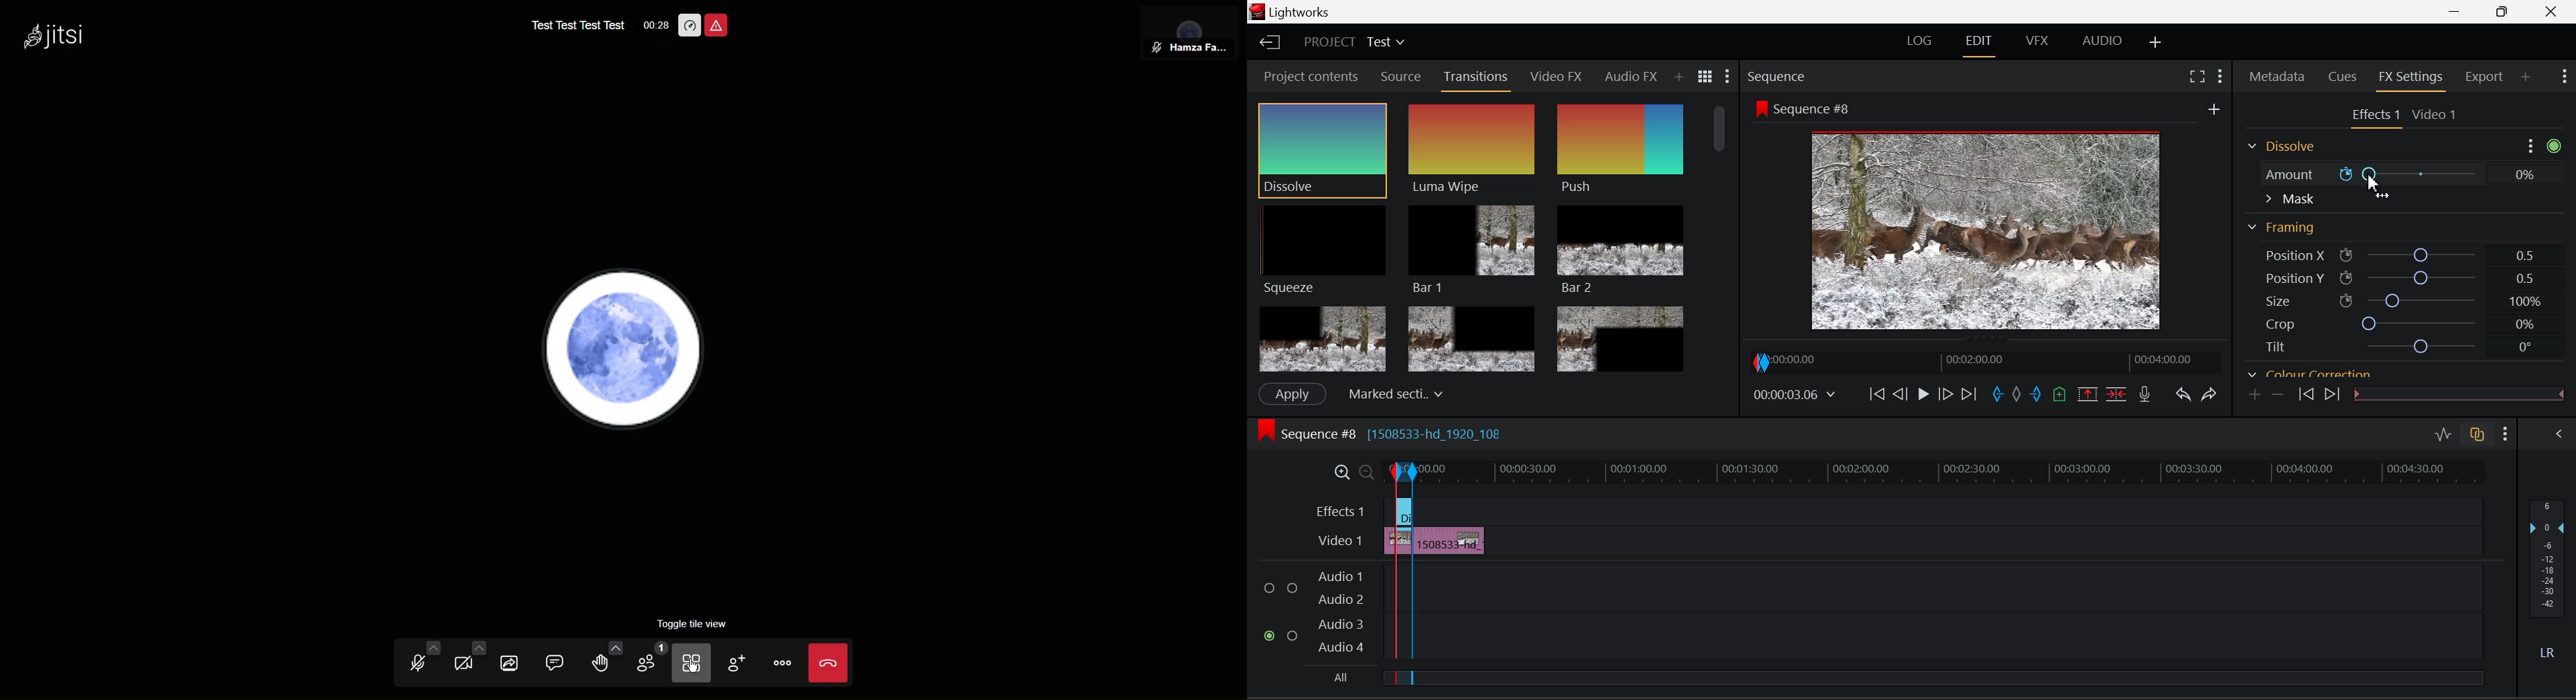 The height and width of the screenshot is (700, 2576). Describe the element at coordinates (1337, 677) in the screenshot. I see `All` at that location.